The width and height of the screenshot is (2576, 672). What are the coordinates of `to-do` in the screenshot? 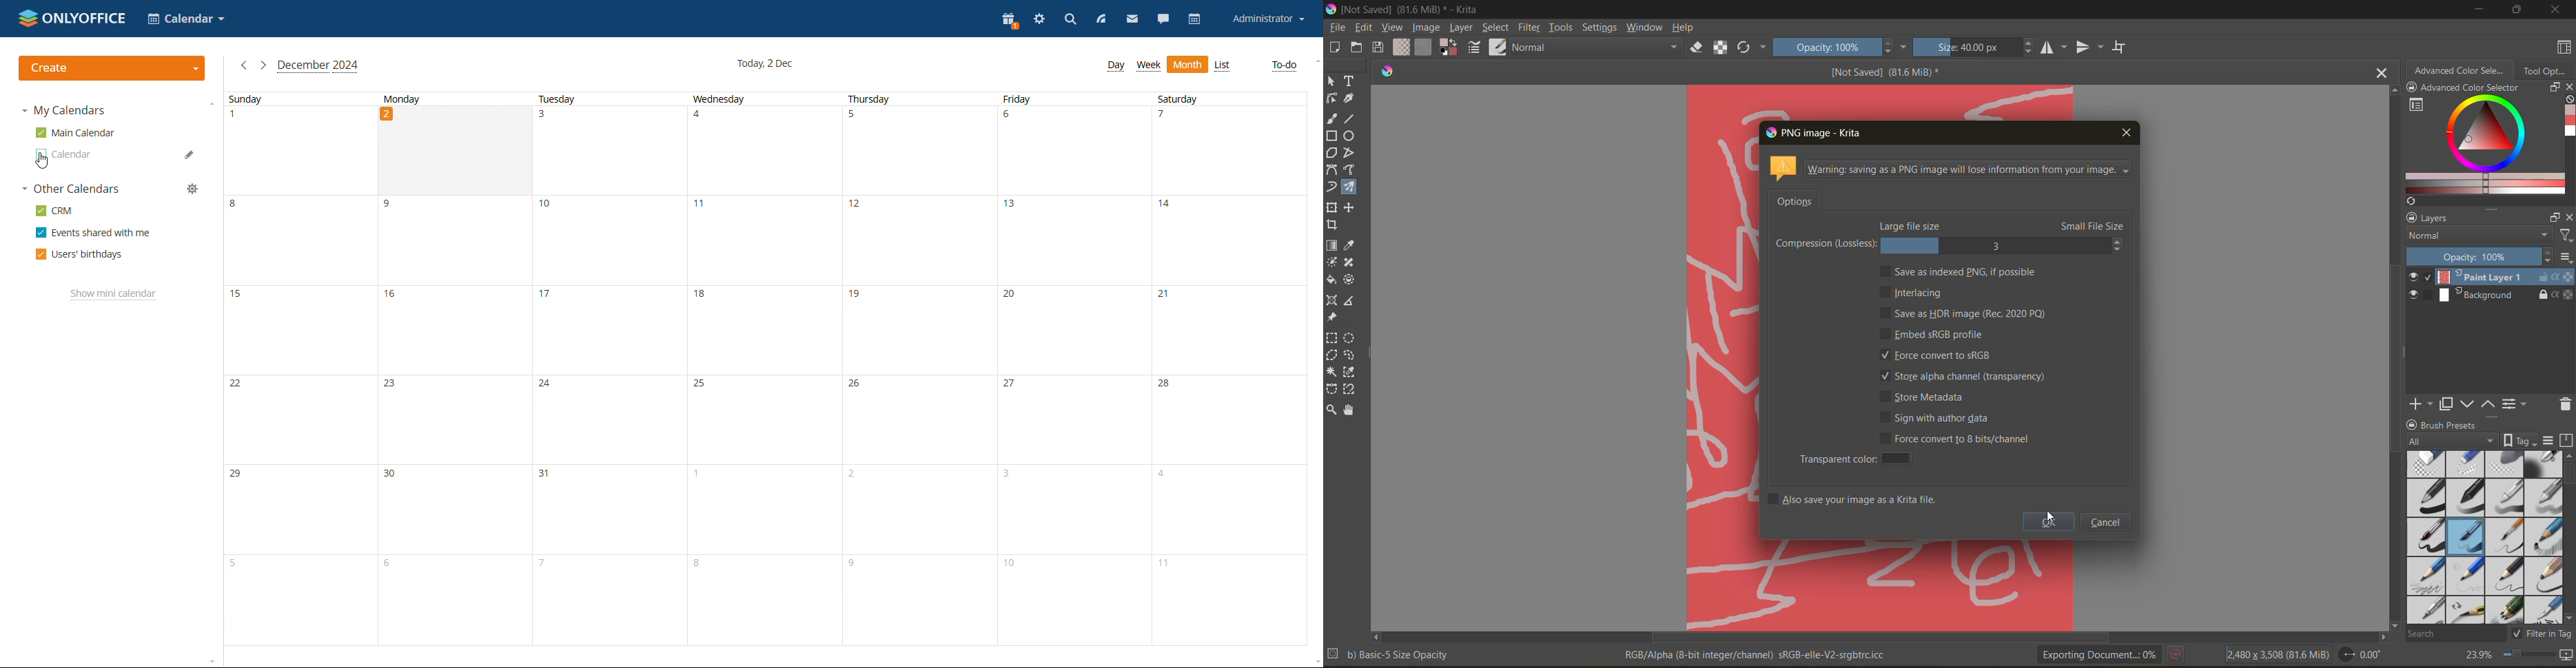 It's located at (1285, 65).